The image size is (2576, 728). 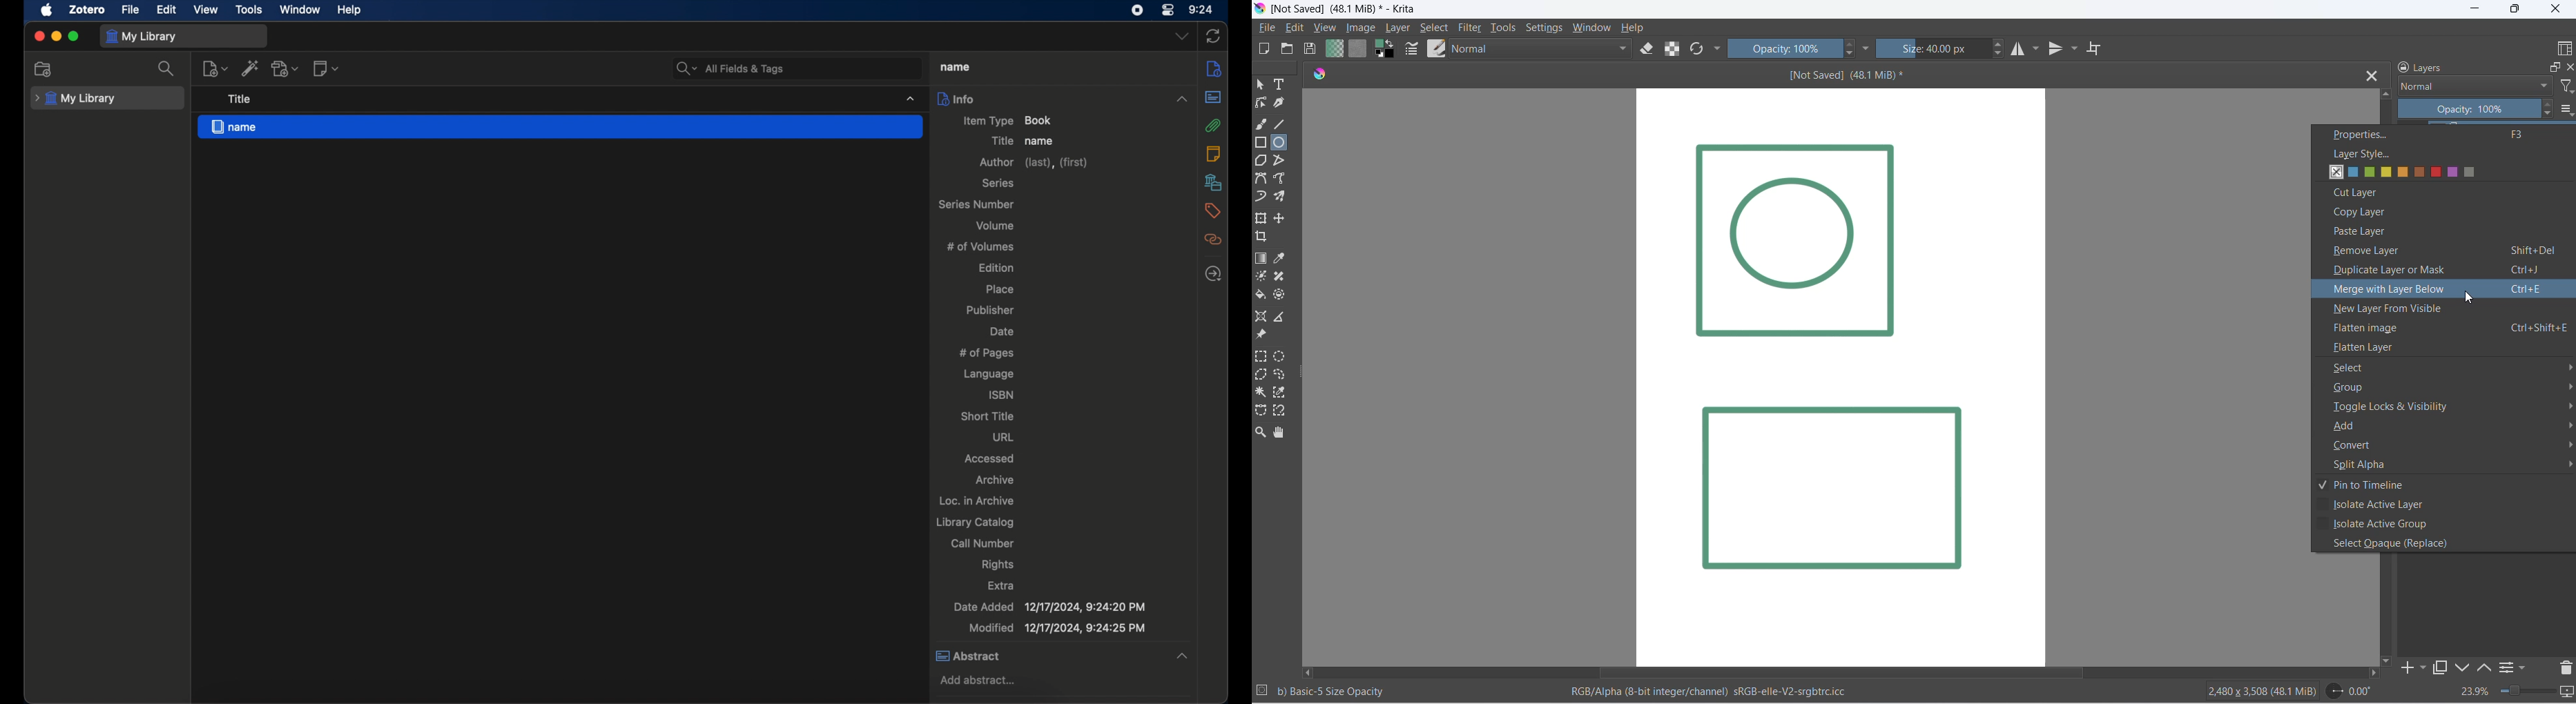 What do you see at coordinates (1216, 274) in the screenshot?
I see `locate` at bounding box center [1216, 274].